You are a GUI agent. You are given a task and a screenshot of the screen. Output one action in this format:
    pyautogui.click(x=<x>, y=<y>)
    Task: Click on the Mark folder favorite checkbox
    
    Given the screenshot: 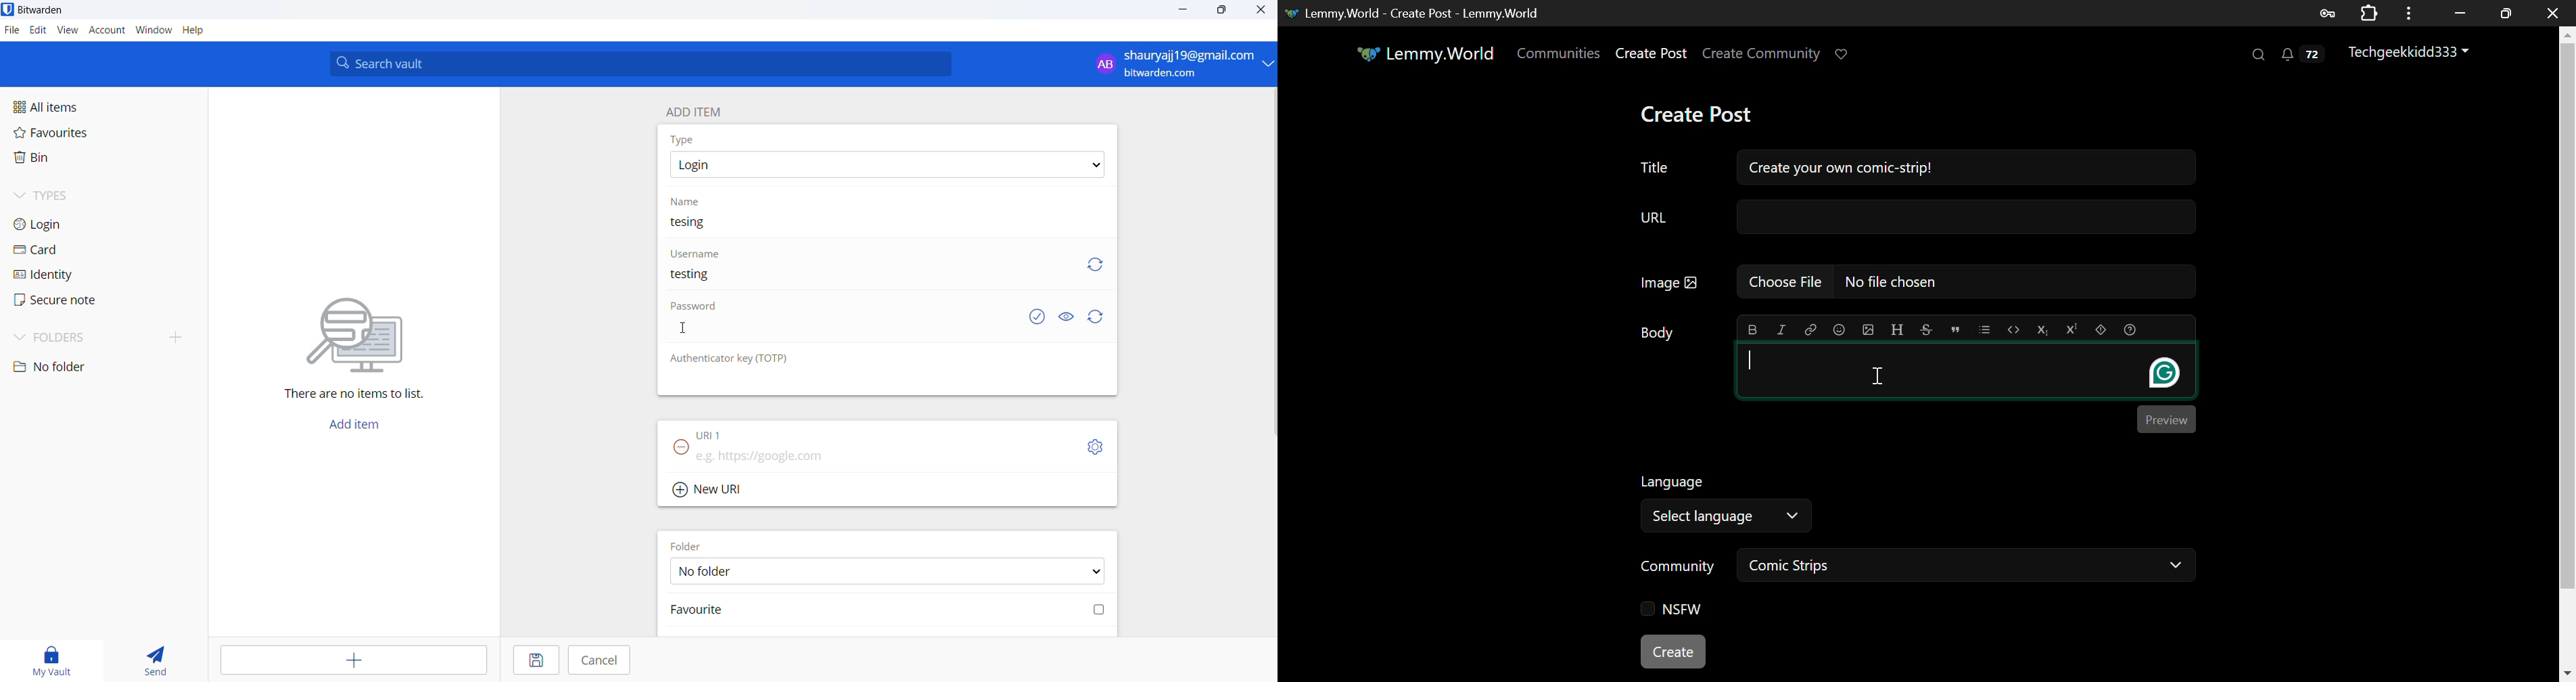 What is the action you would take?
    pyautogui.click(x=886, y=611)
    